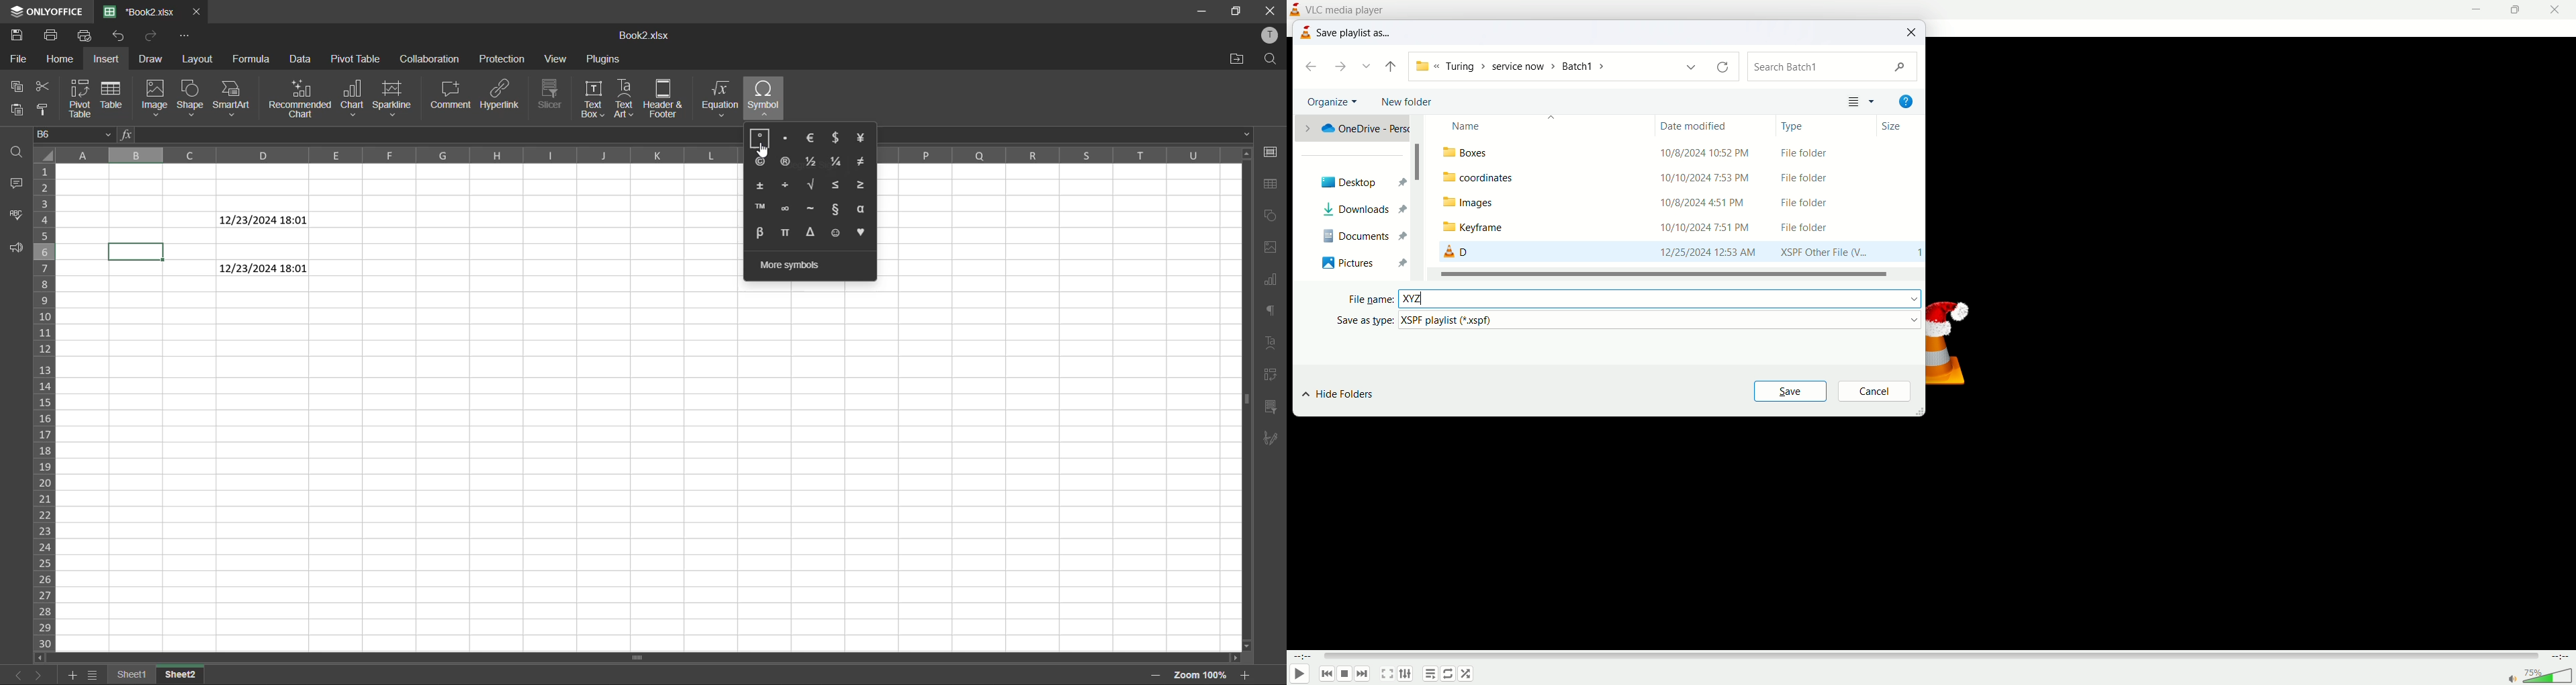  I want to click on newfolder, so click(1411, 103).